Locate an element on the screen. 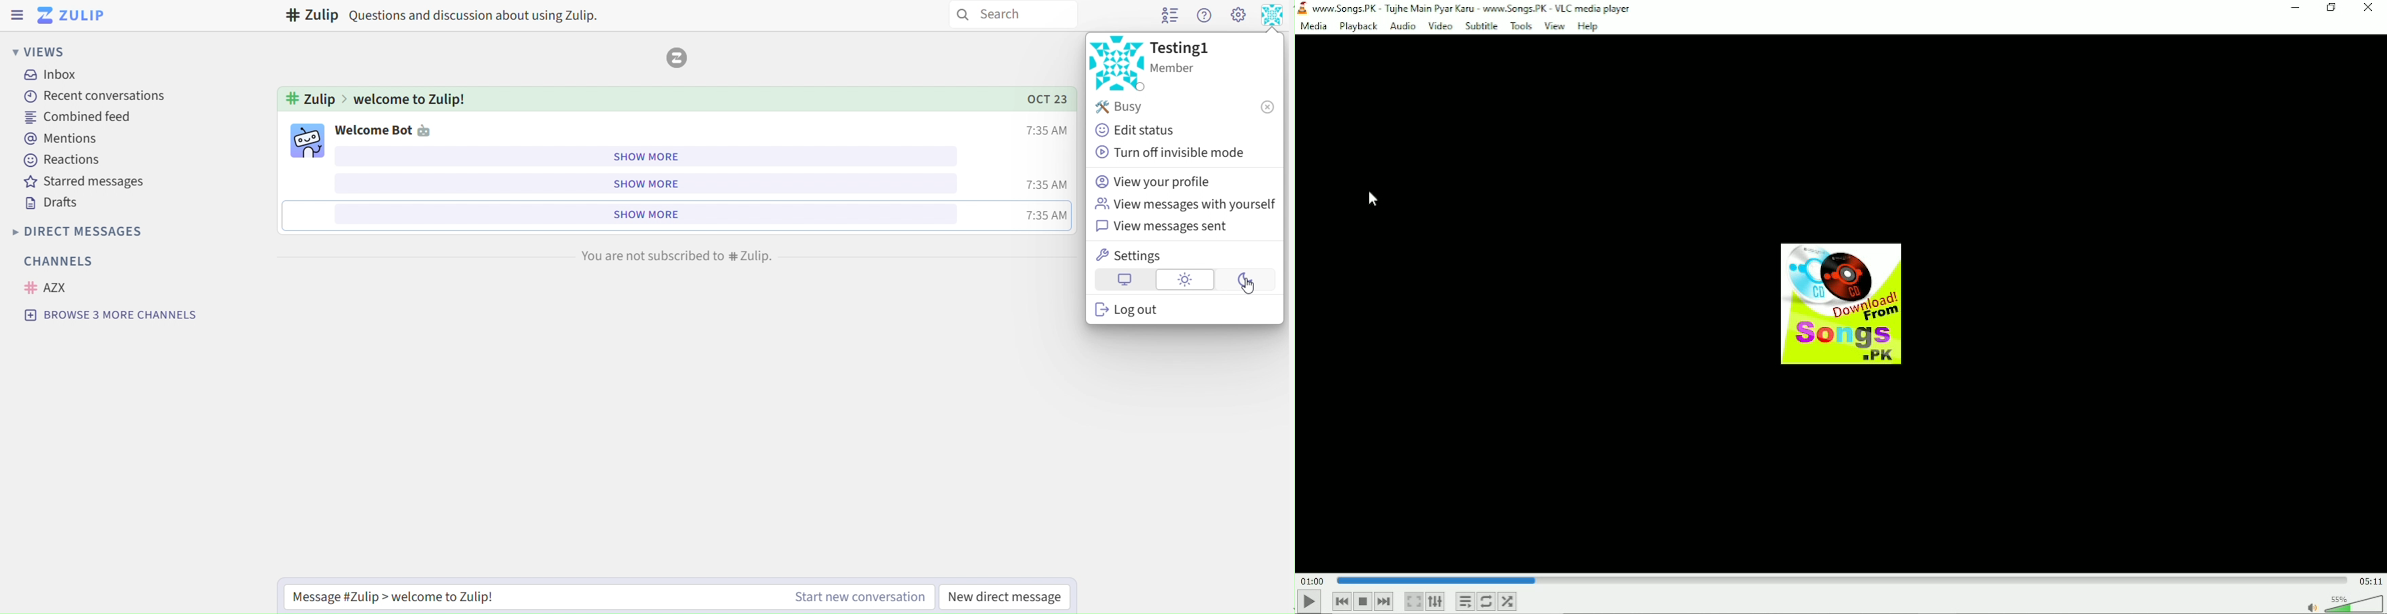  cursor is located at coordinates (1249, 291).